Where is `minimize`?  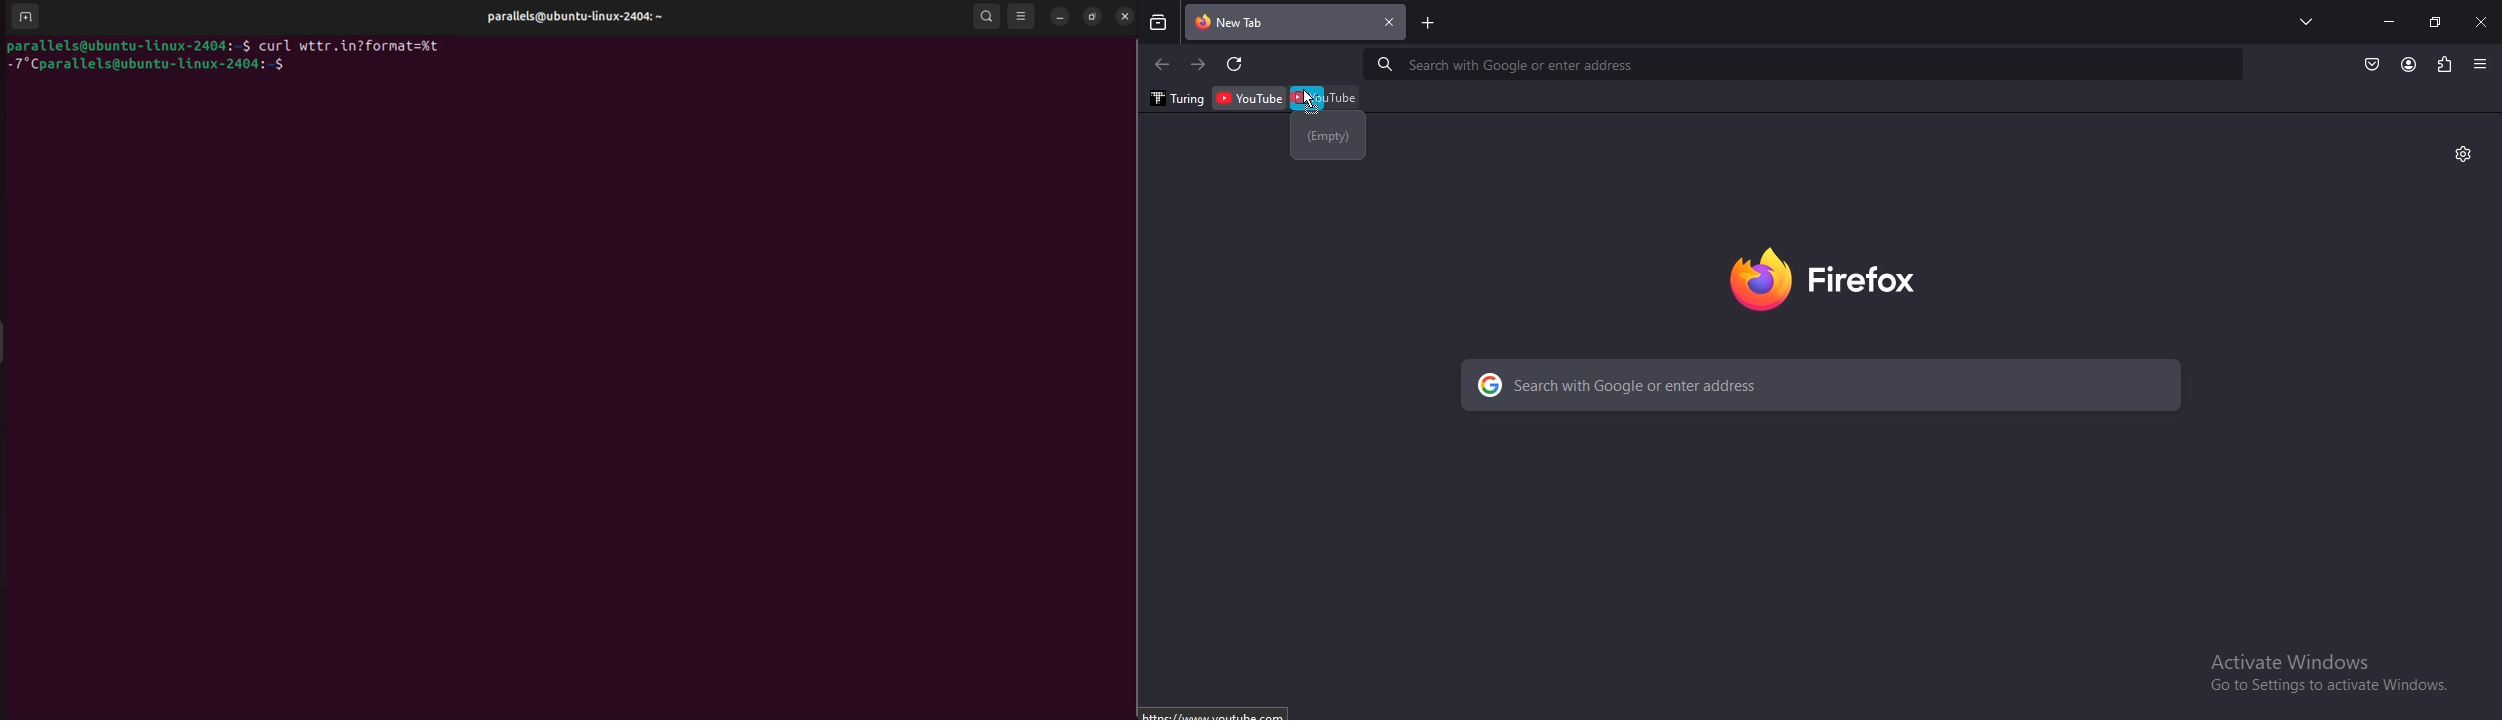 minimize is located at coordinates (2389, 22).